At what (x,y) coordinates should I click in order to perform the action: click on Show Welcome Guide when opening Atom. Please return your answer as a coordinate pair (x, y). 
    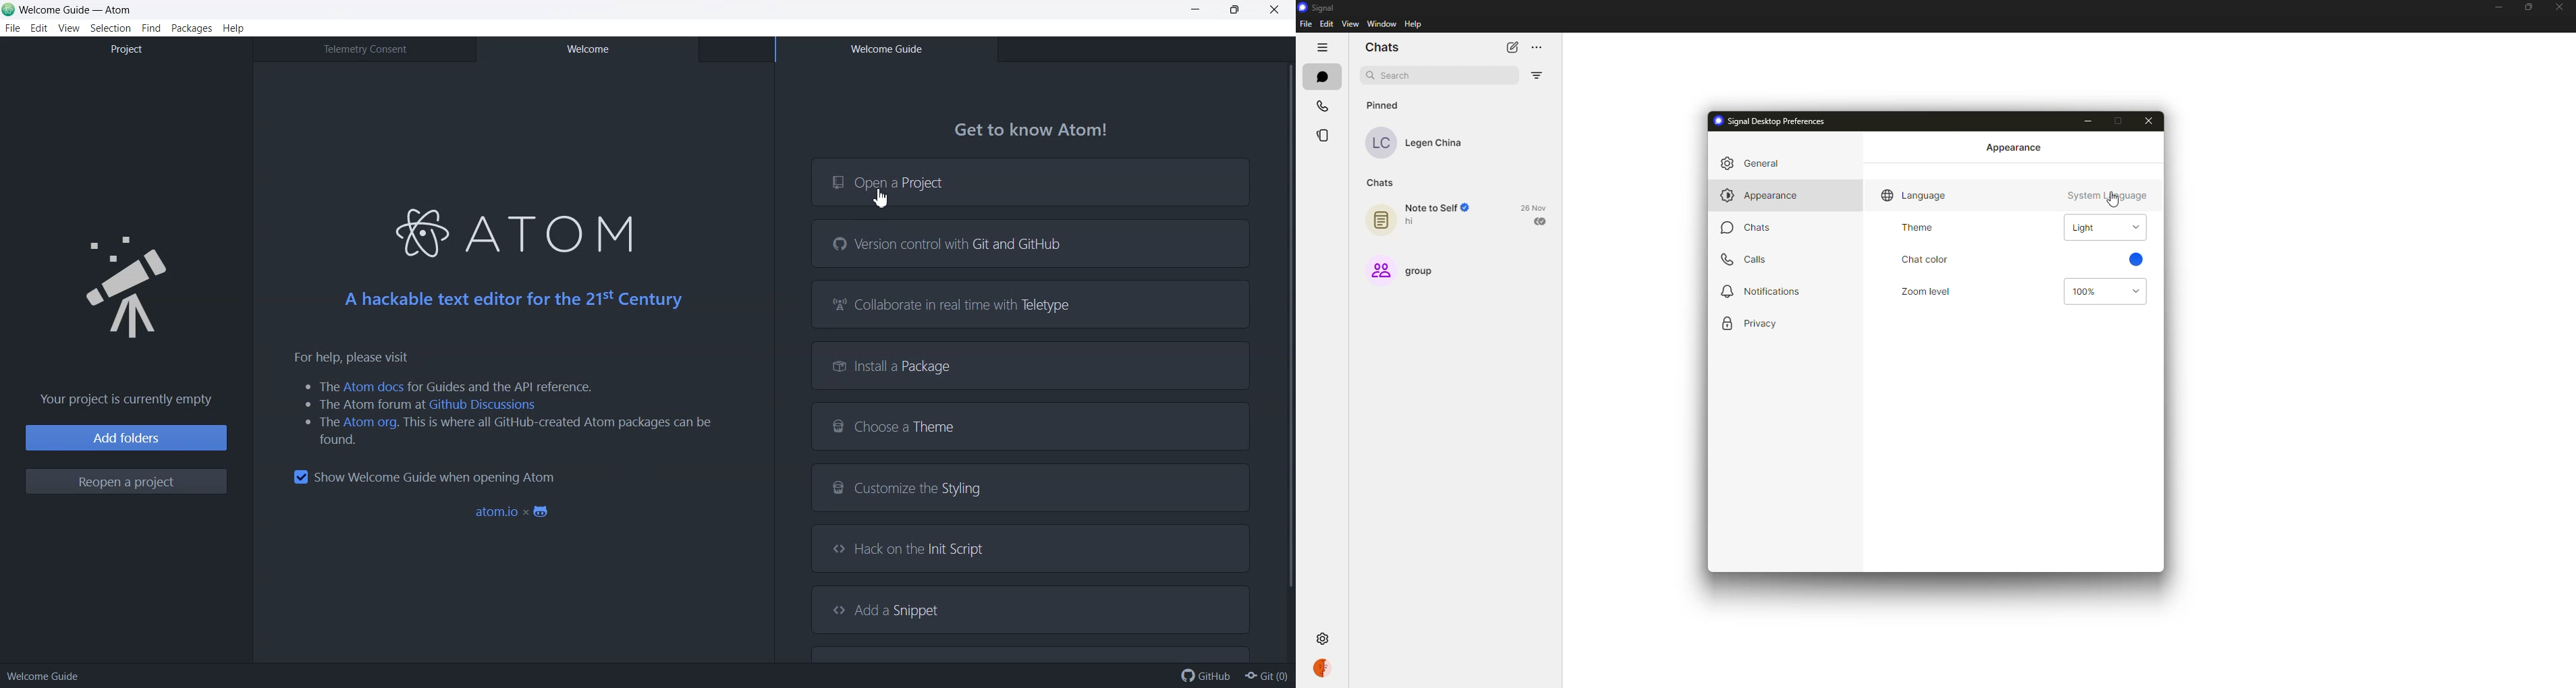
    Looking at the image, I should click on (423, 477).